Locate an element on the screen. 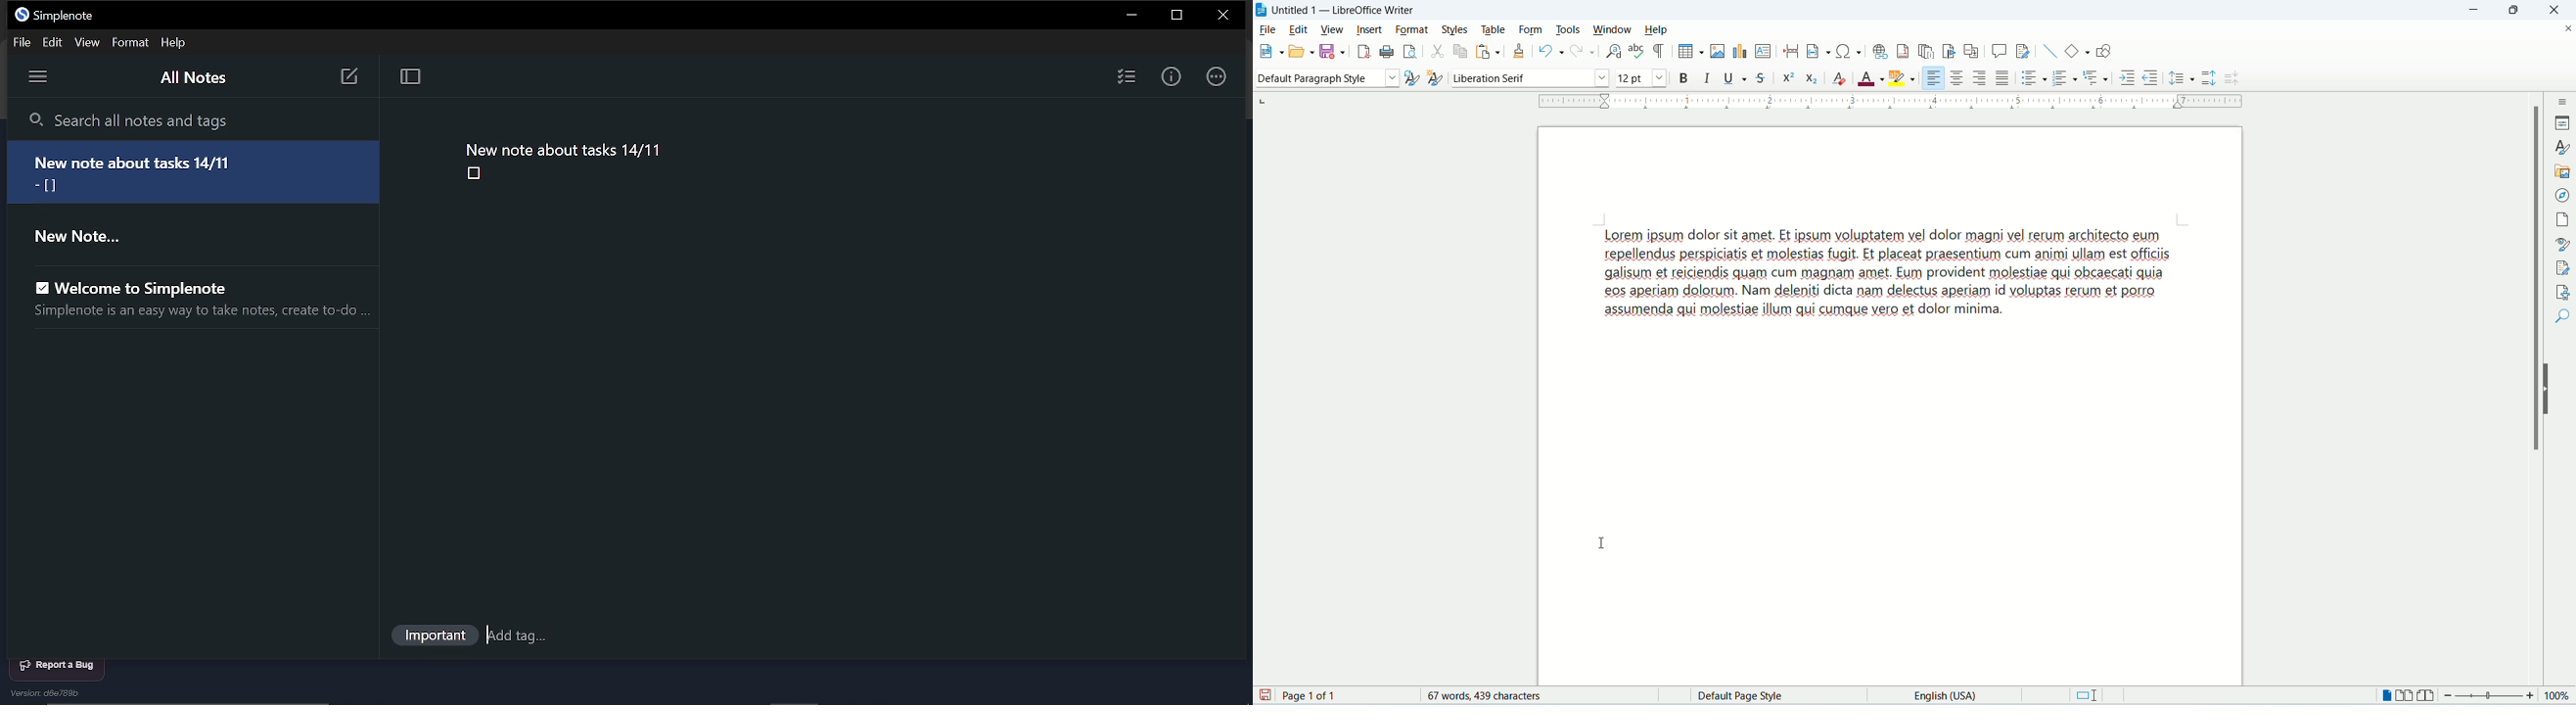 This screenshot has width=2576, height=728. logo is located at coordinates (1261, 10).